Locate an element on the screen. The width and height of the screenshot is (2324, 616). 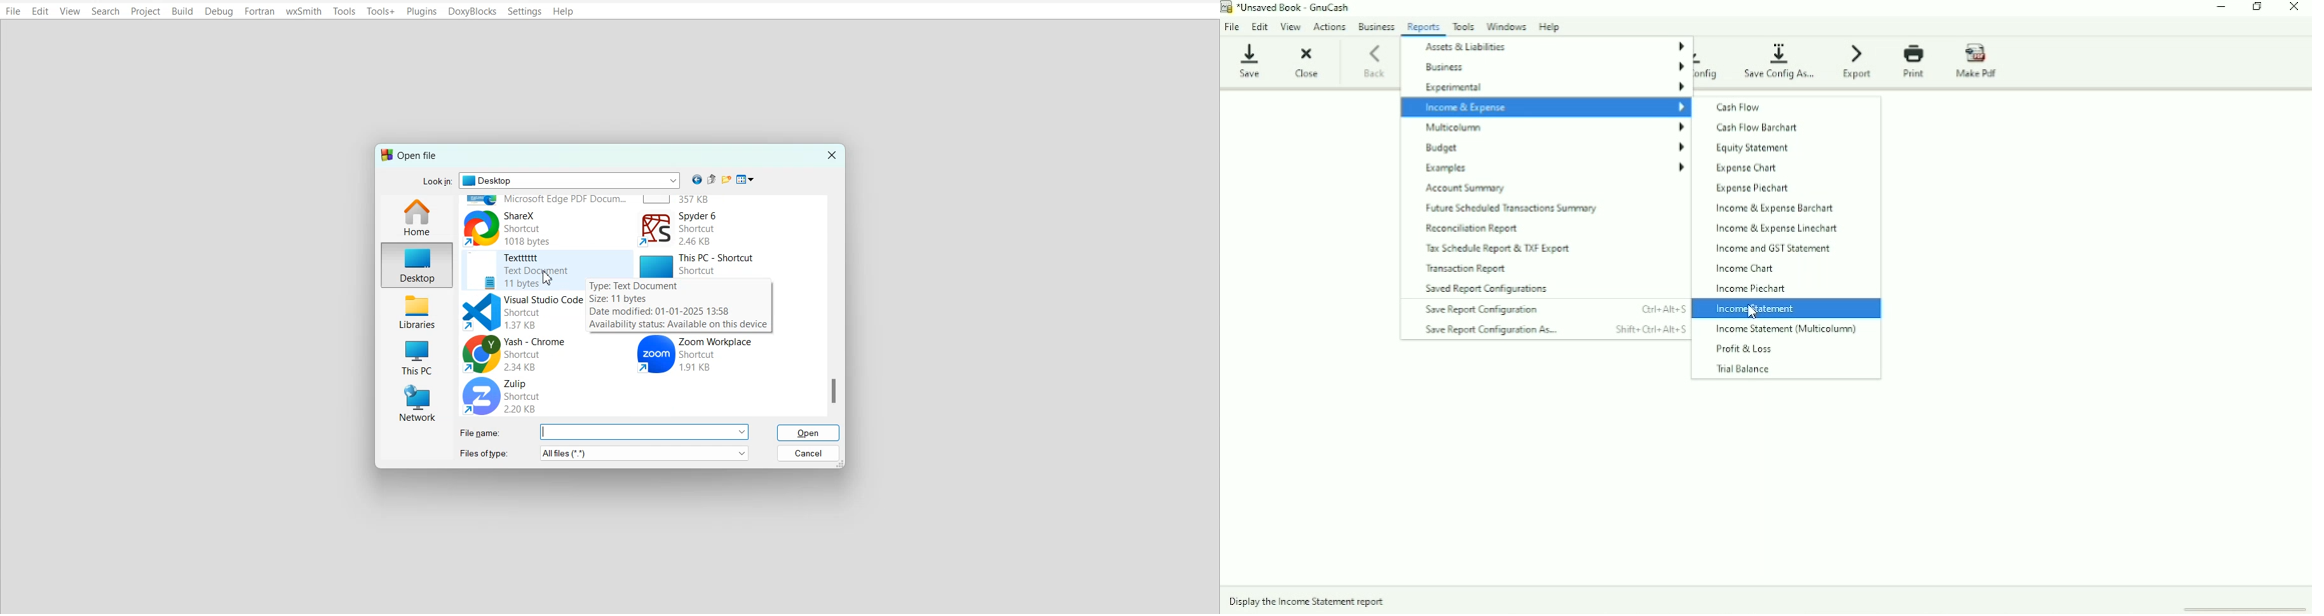
Actions is located at coordinates (1331, 27).